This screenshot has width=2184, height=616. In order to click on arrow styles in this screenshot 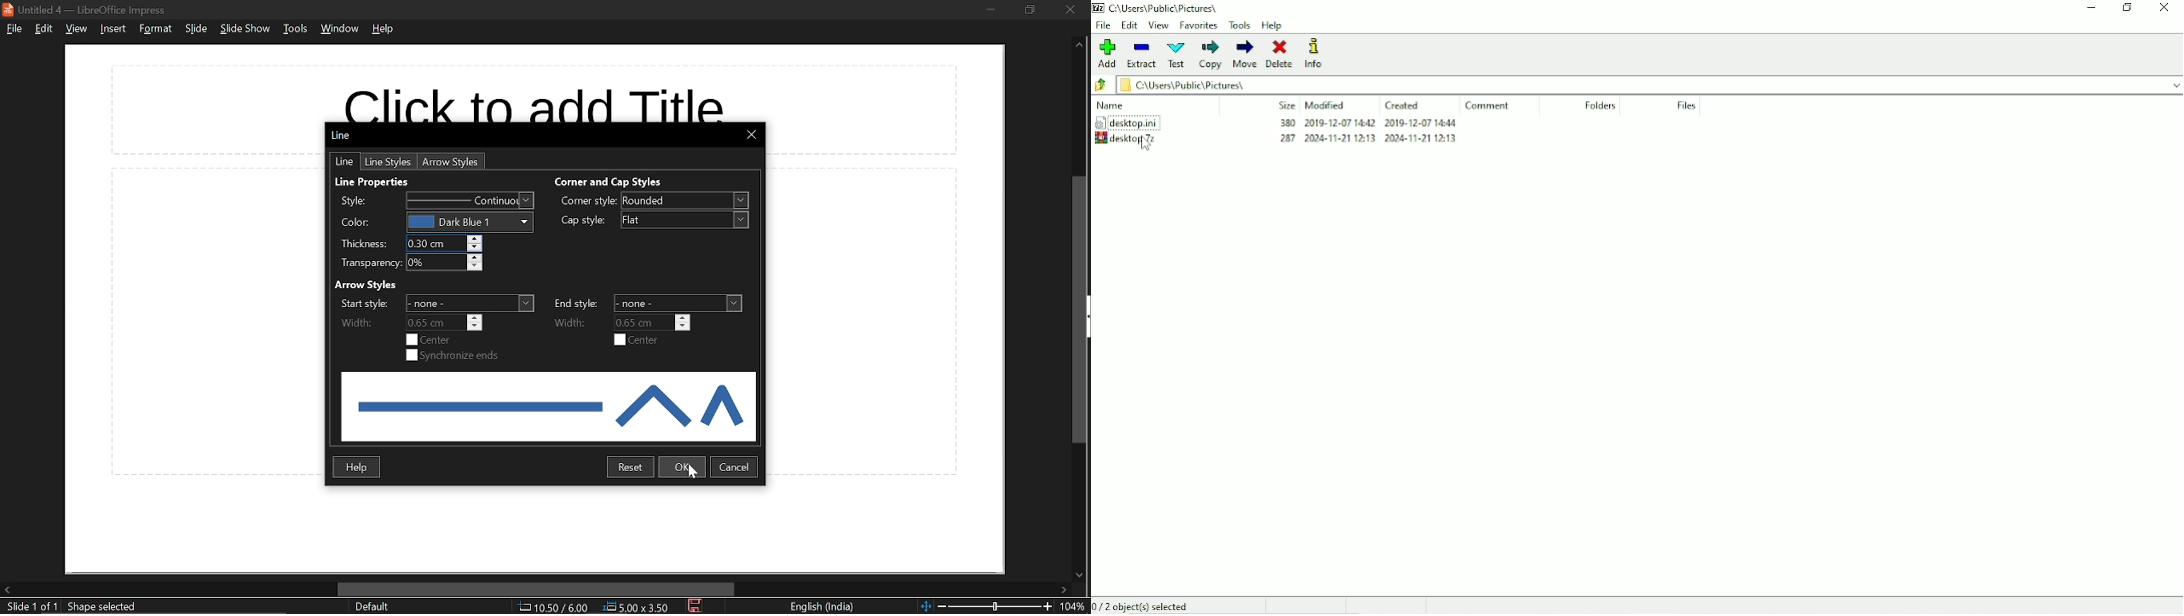, I will do `click(451, 162)`.